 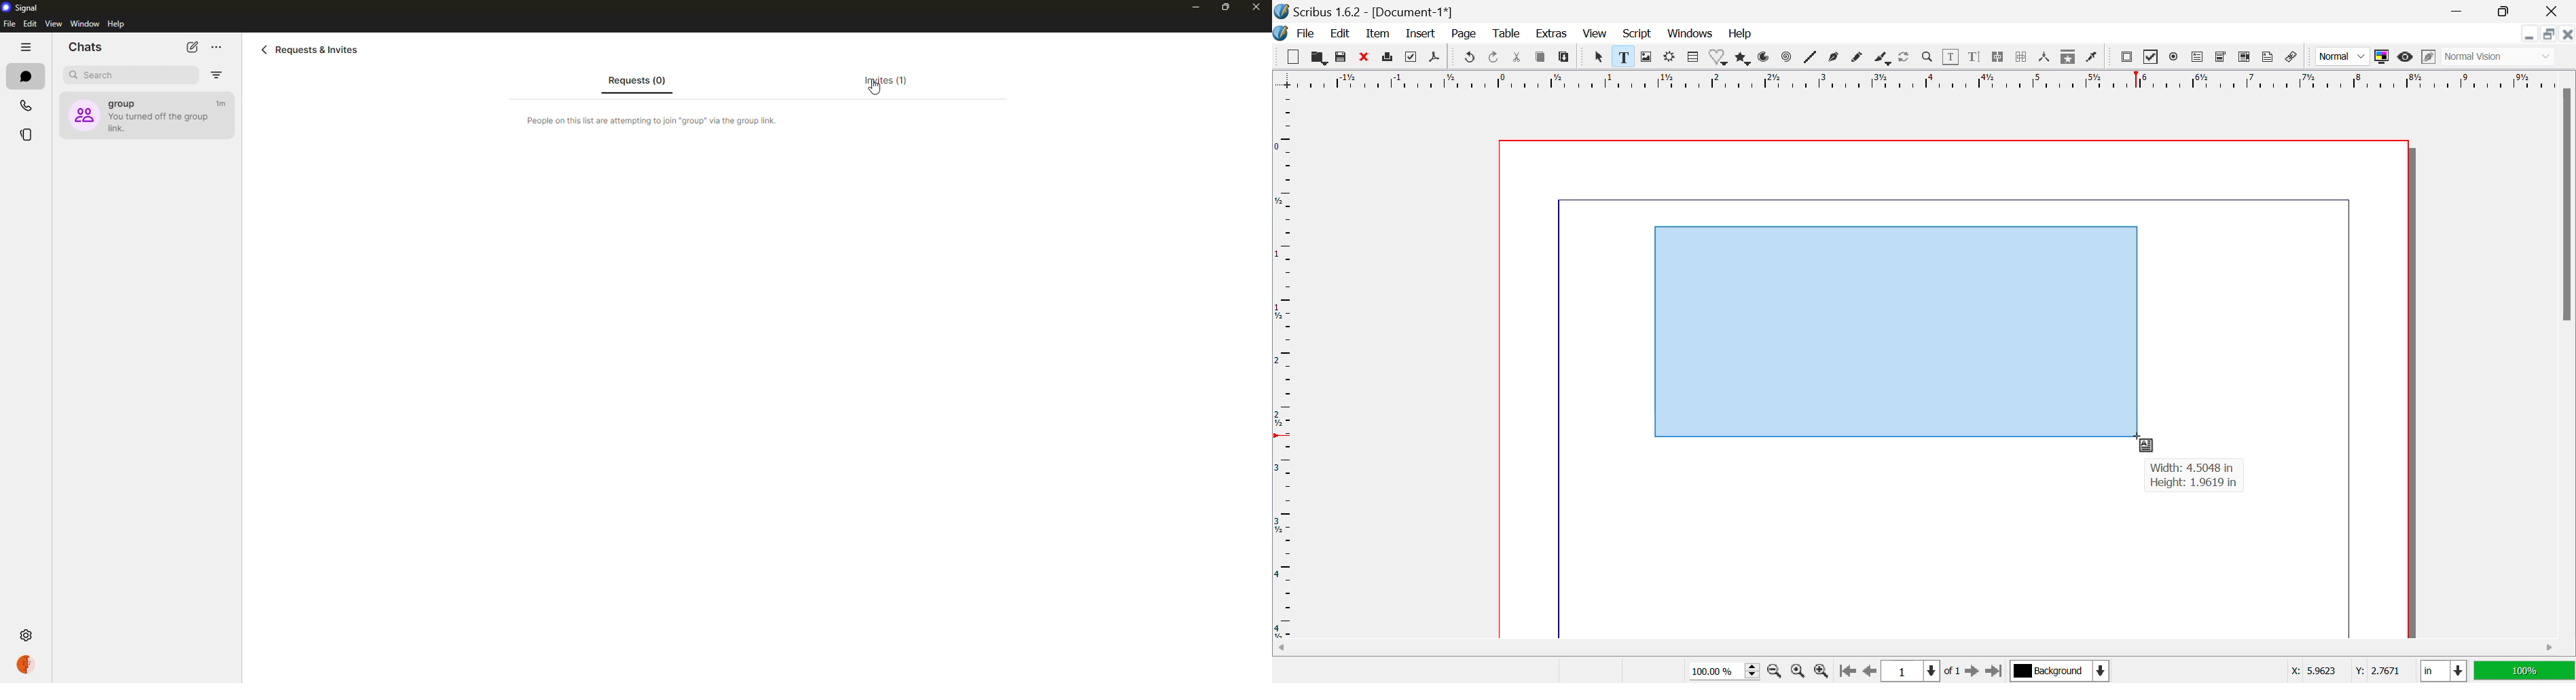 I want to click on View, so click(x=1595, y=35).